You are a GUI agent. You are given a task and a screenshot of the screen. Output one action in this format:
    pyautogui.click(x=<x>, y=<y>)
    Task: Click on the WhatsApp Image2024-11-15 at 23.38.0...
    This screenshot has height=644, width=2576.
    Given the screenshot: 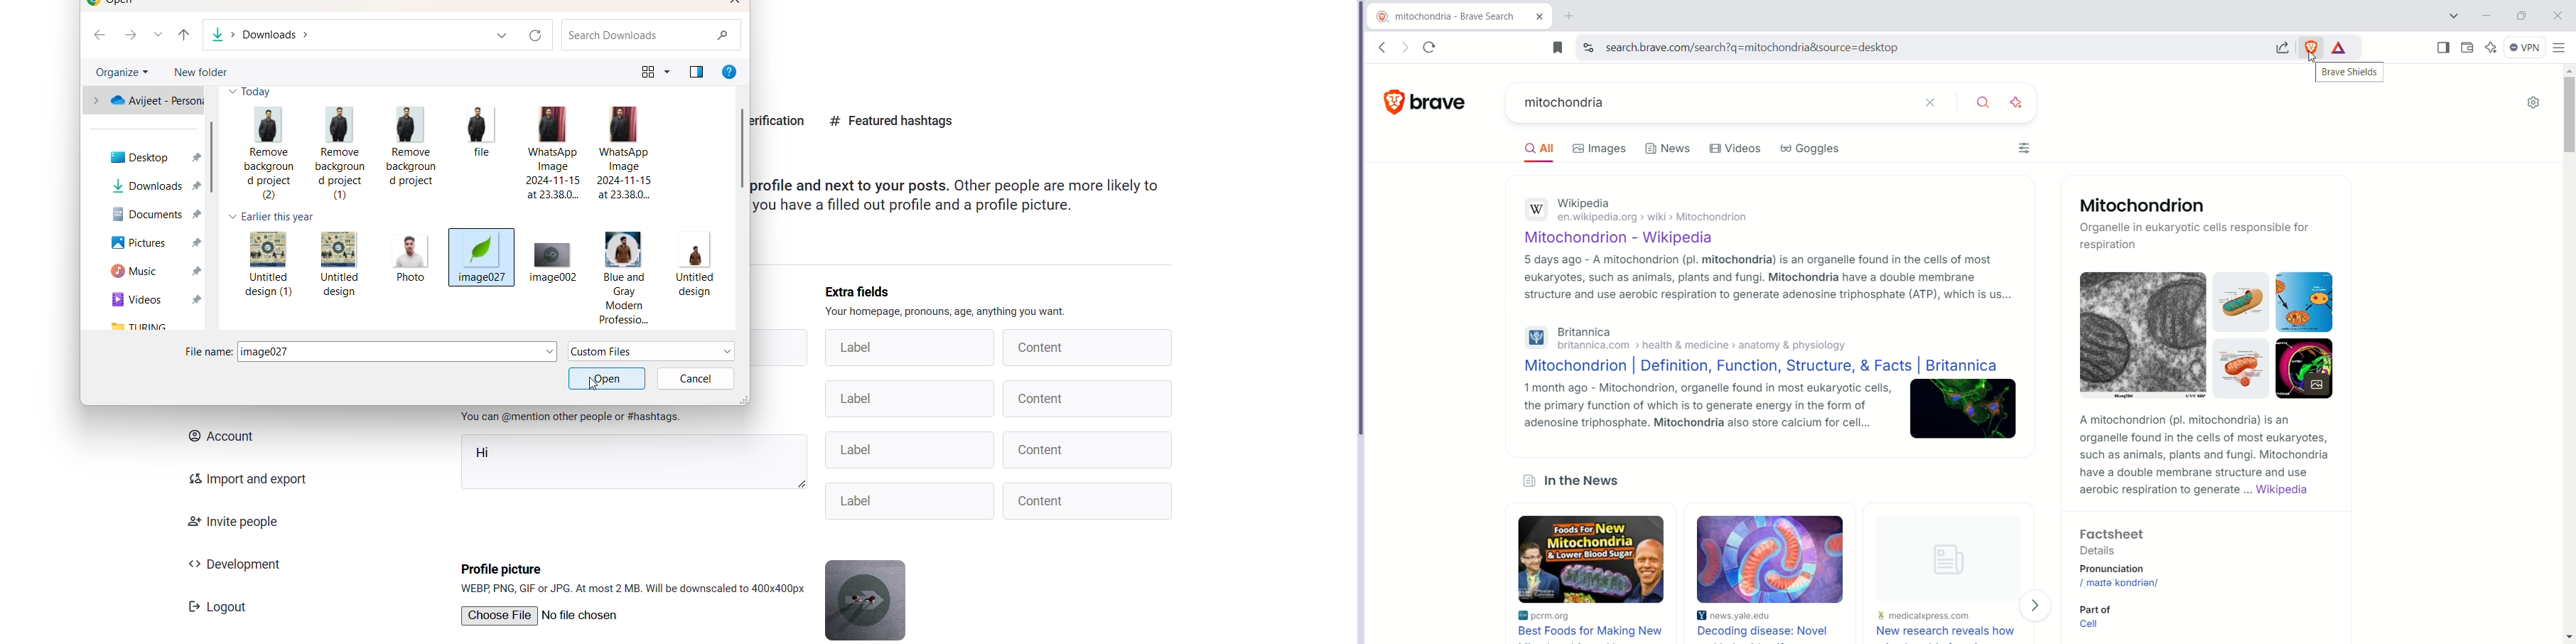 What is the action you would take?
    pyautogui.click(x=626, y=153)
    